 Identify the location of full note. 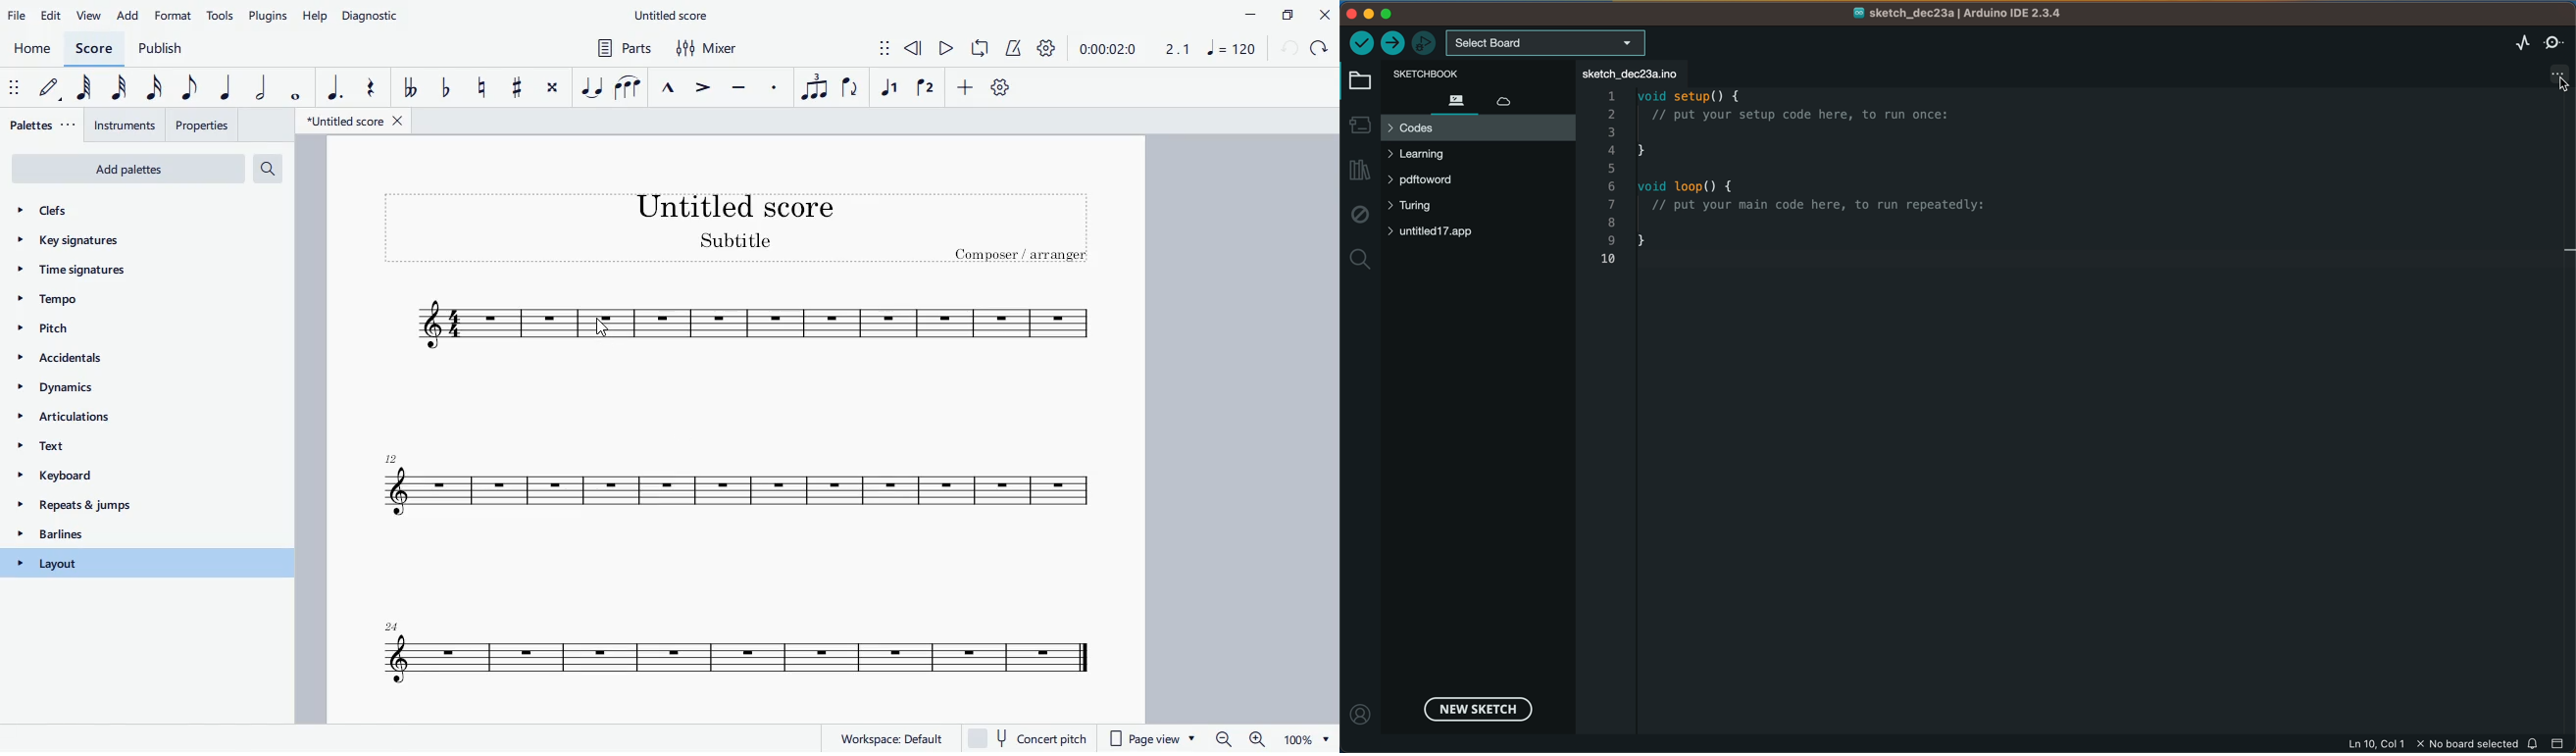
(298, 85).